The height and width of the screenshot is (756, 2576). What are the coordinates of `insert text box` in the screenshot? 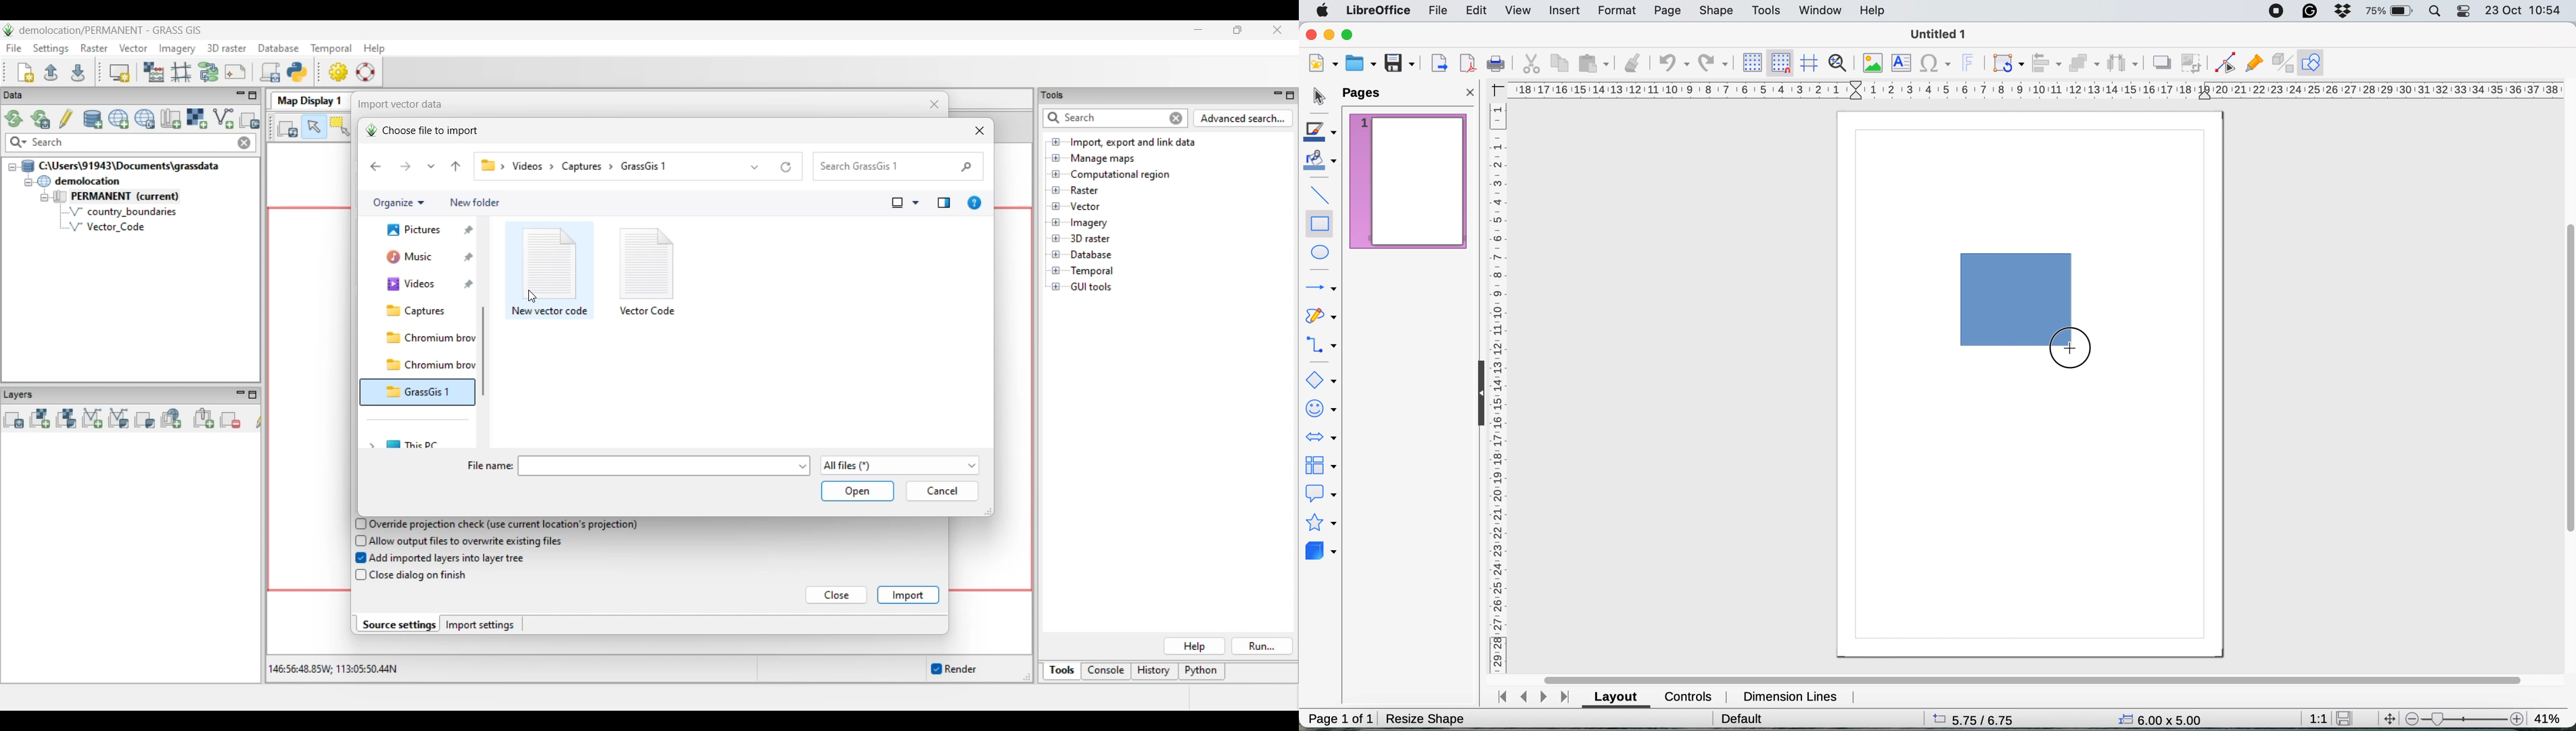 It's located at (1903, 63).